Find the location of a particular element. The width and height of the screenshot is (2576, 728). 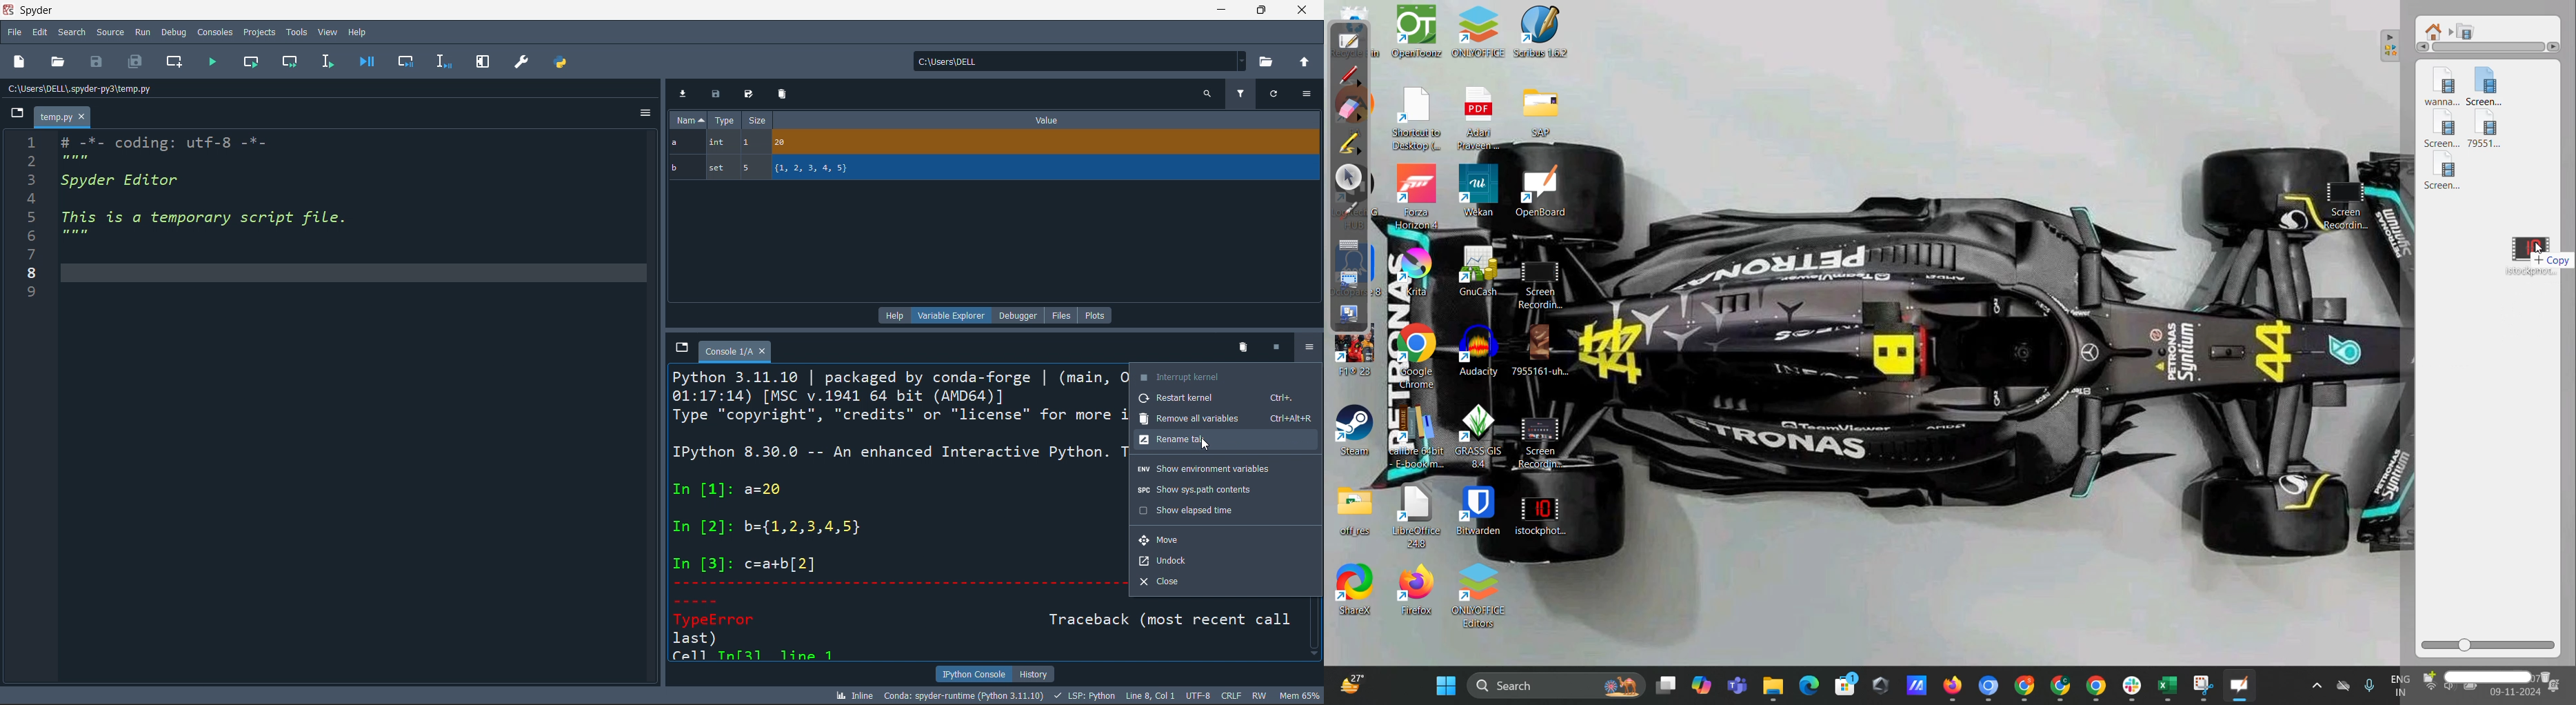

expand pane is located at coordinates (483, 62).